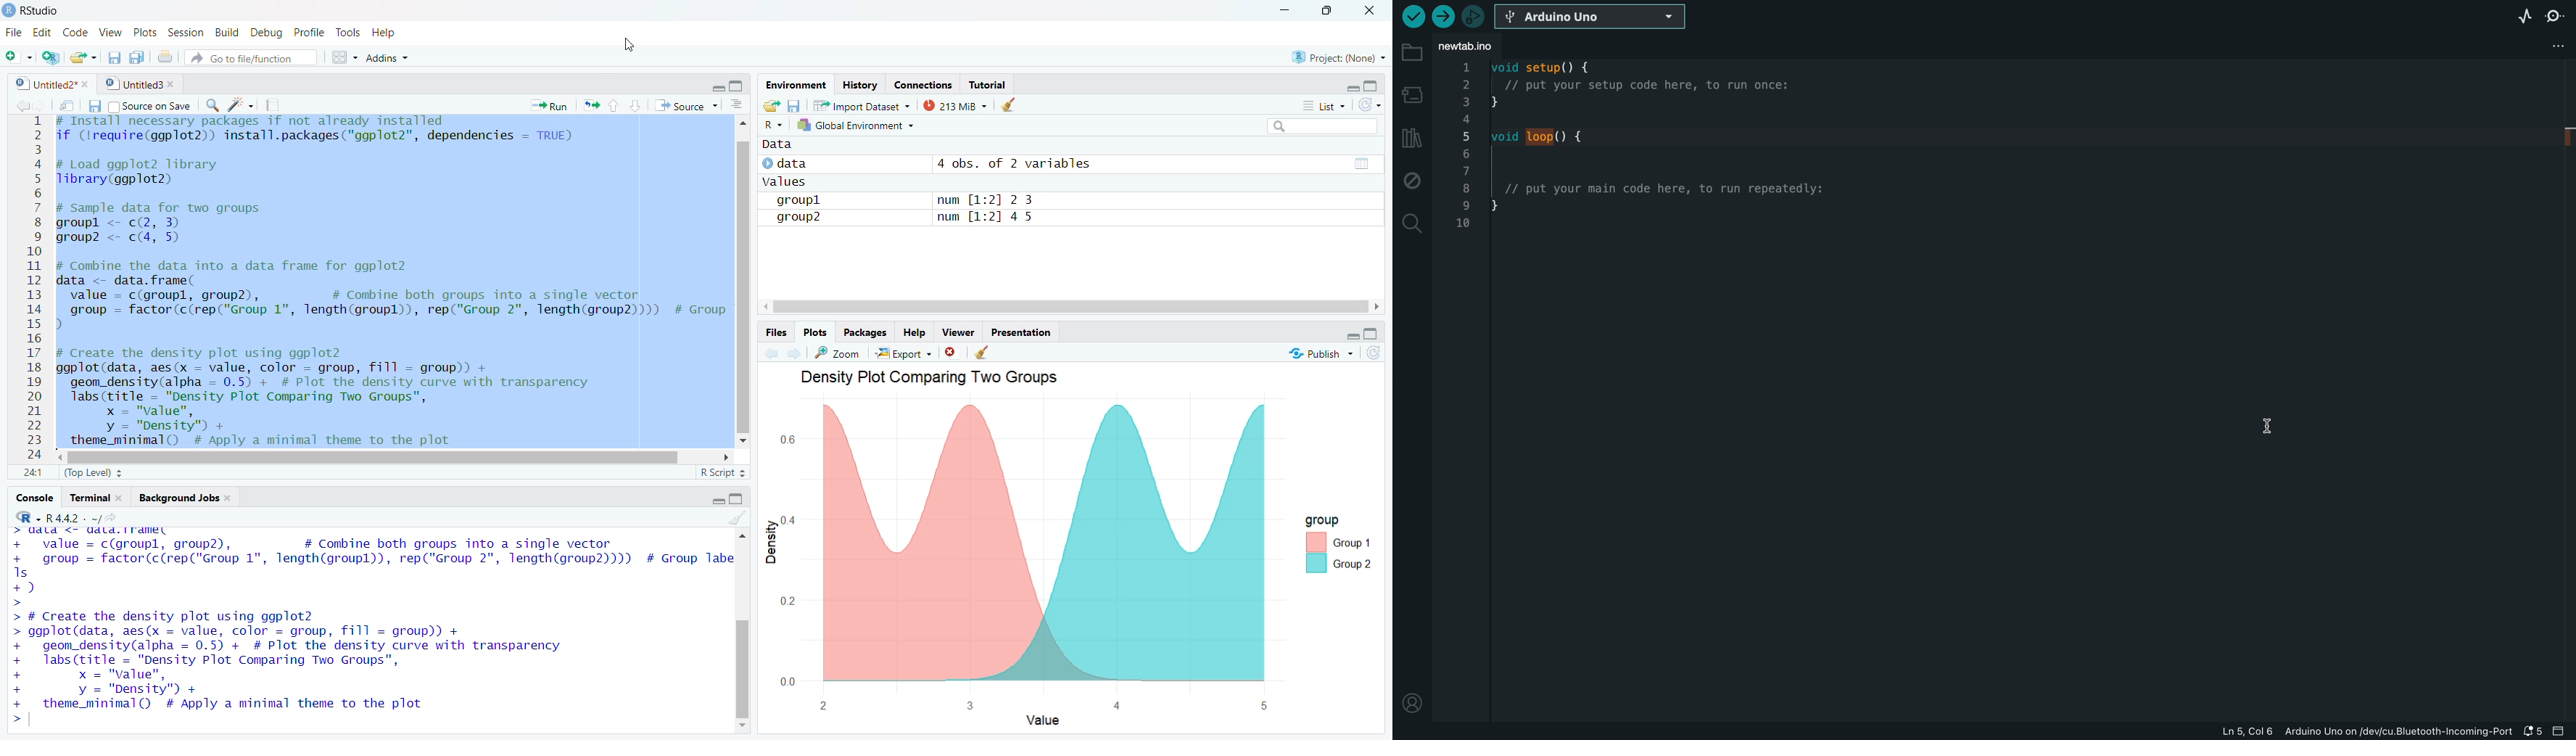  Describe the element at coordinates (615, 104) in the screenshot. I see `go to previous section` at that location.